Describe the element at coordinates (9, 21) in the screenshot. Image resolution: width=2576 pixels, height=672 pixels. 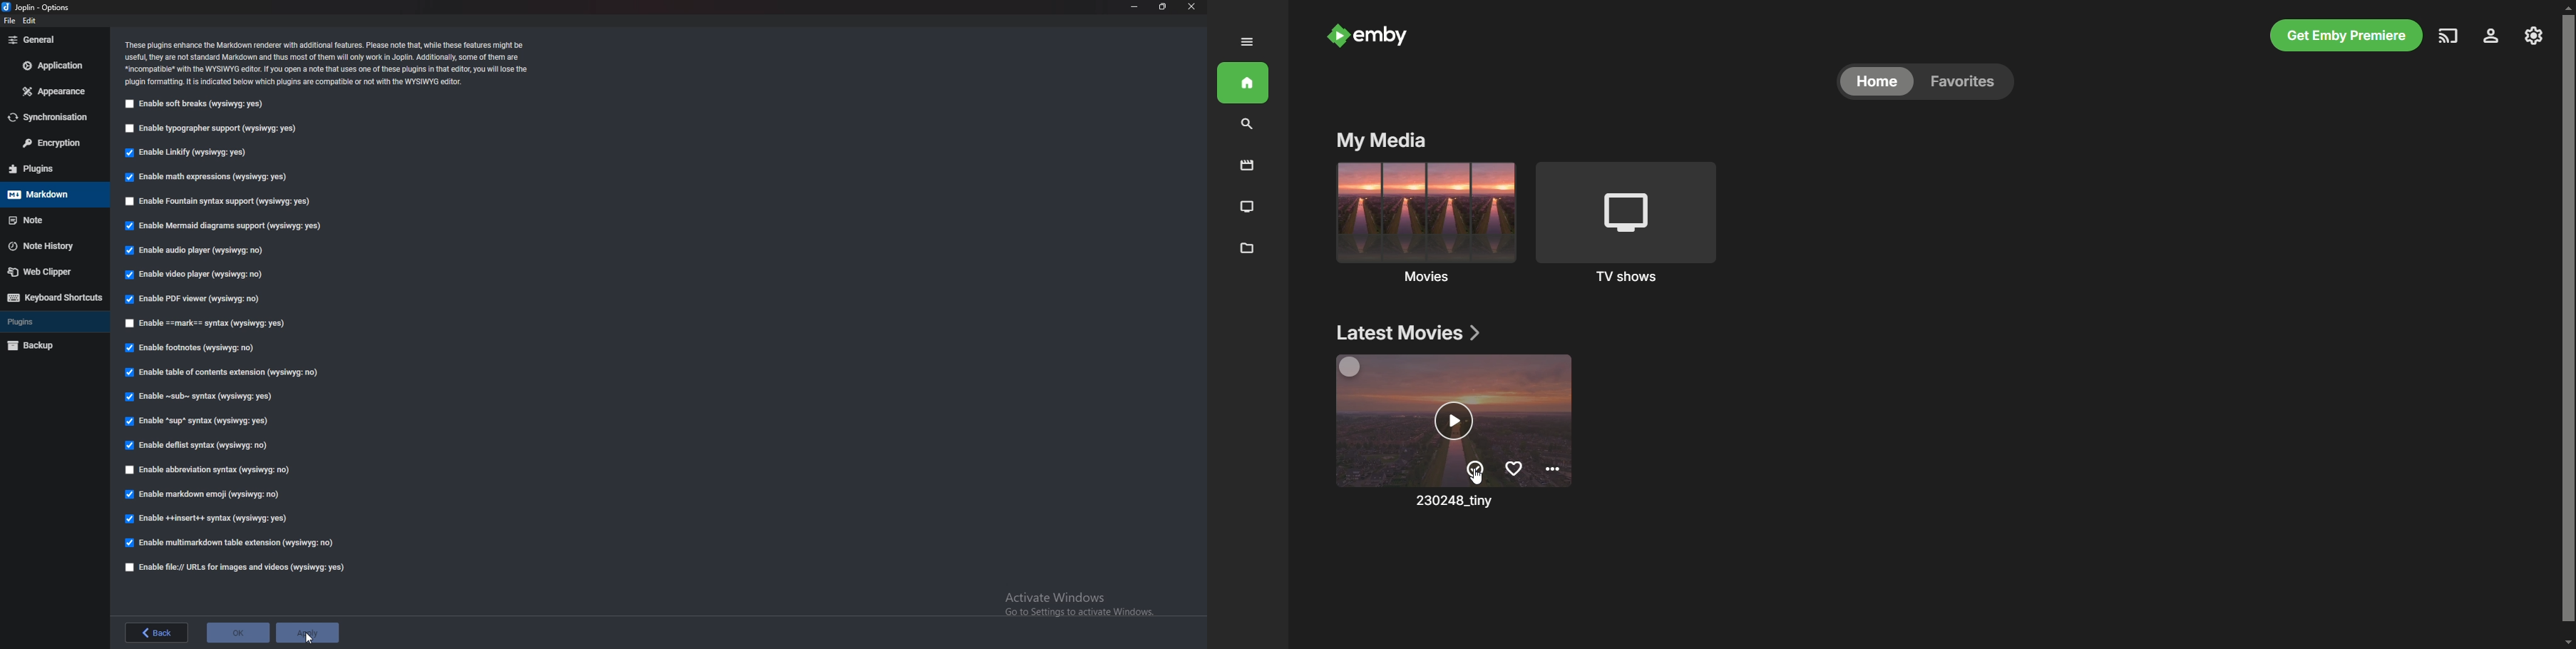
I see `file` at that location.